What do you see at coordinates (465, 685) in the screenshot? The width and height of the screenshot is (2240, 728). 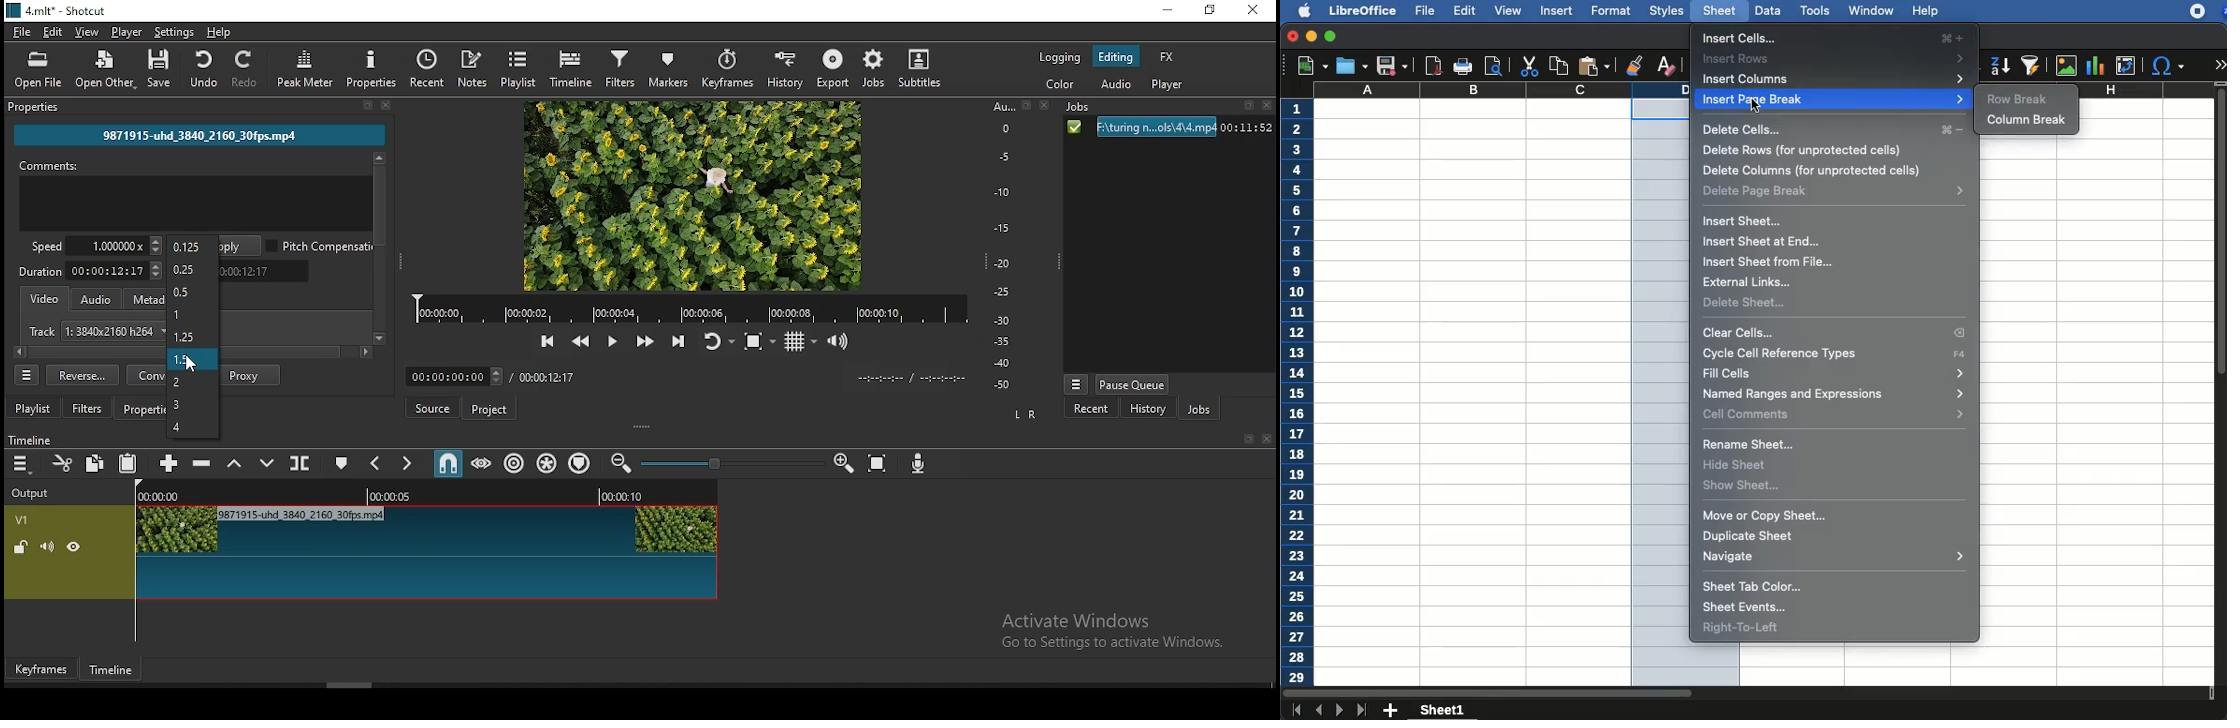 I see `scroll bar` at bounding box center [465, 685].